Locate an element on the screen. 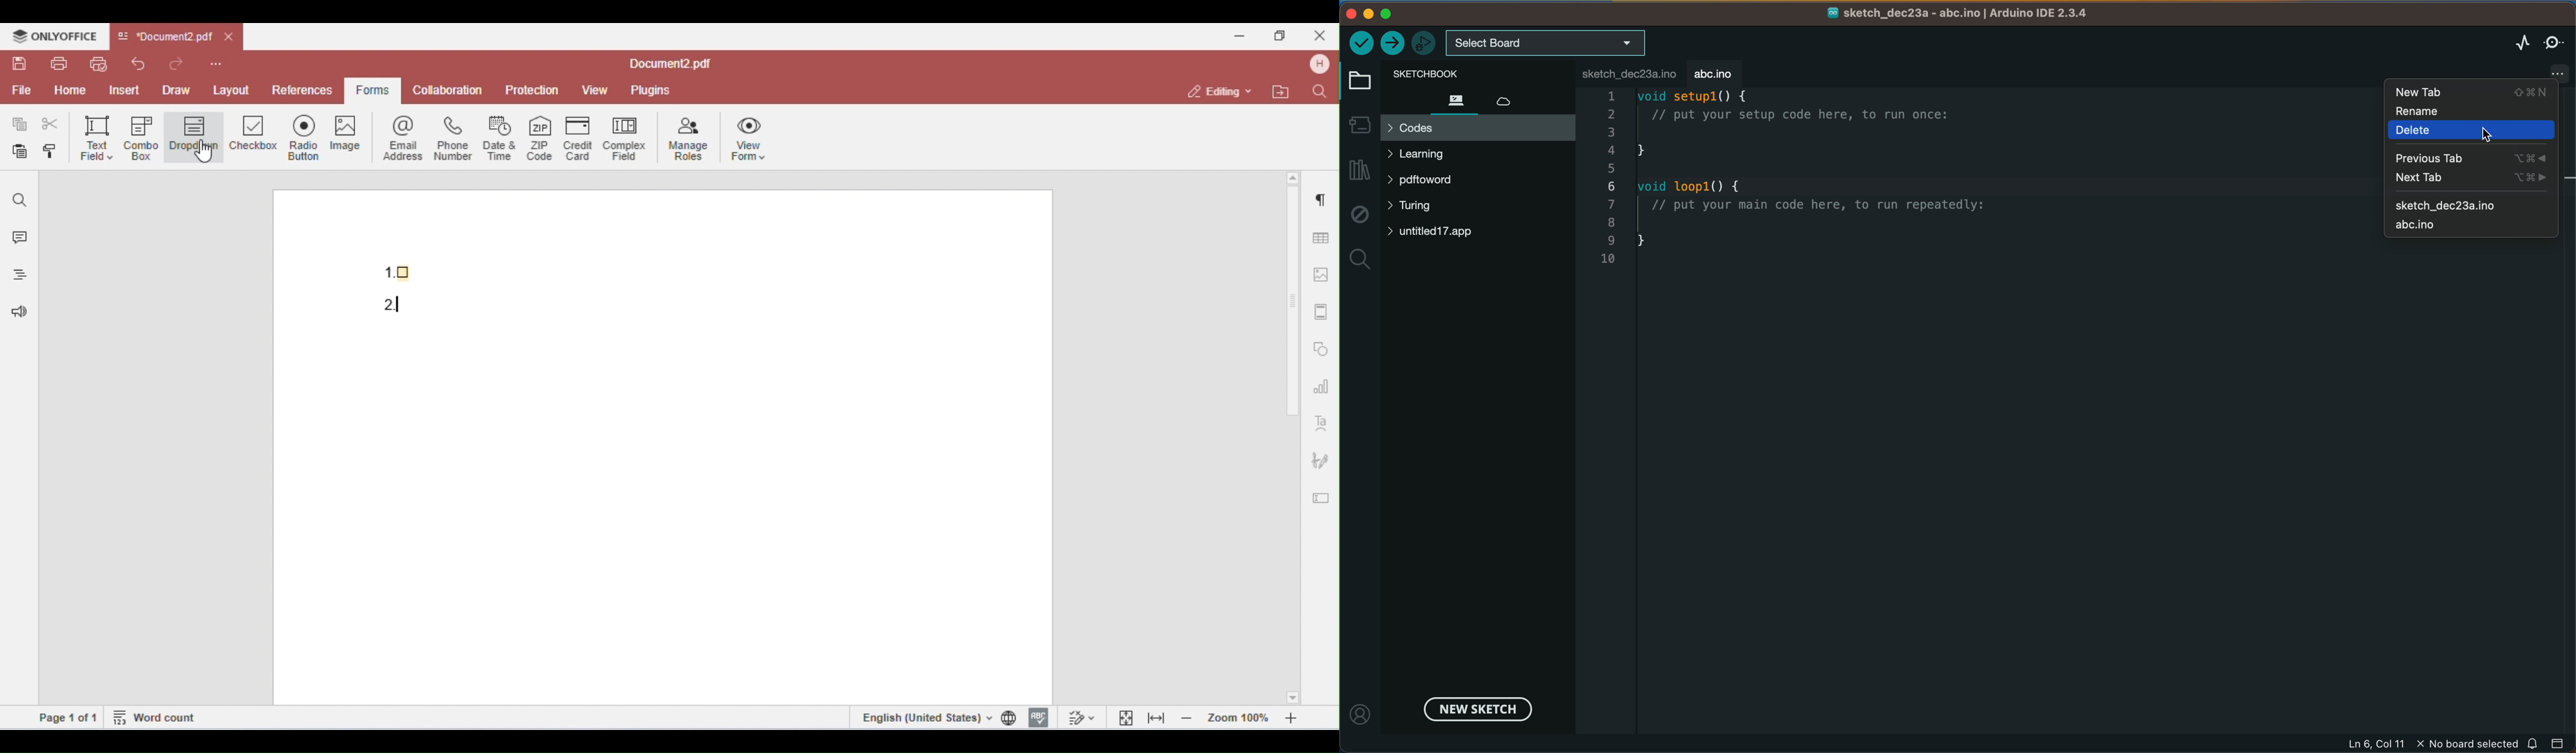 This screenshot has width=2576, height=756. files and folders  is located at coordinates (1477, 195).